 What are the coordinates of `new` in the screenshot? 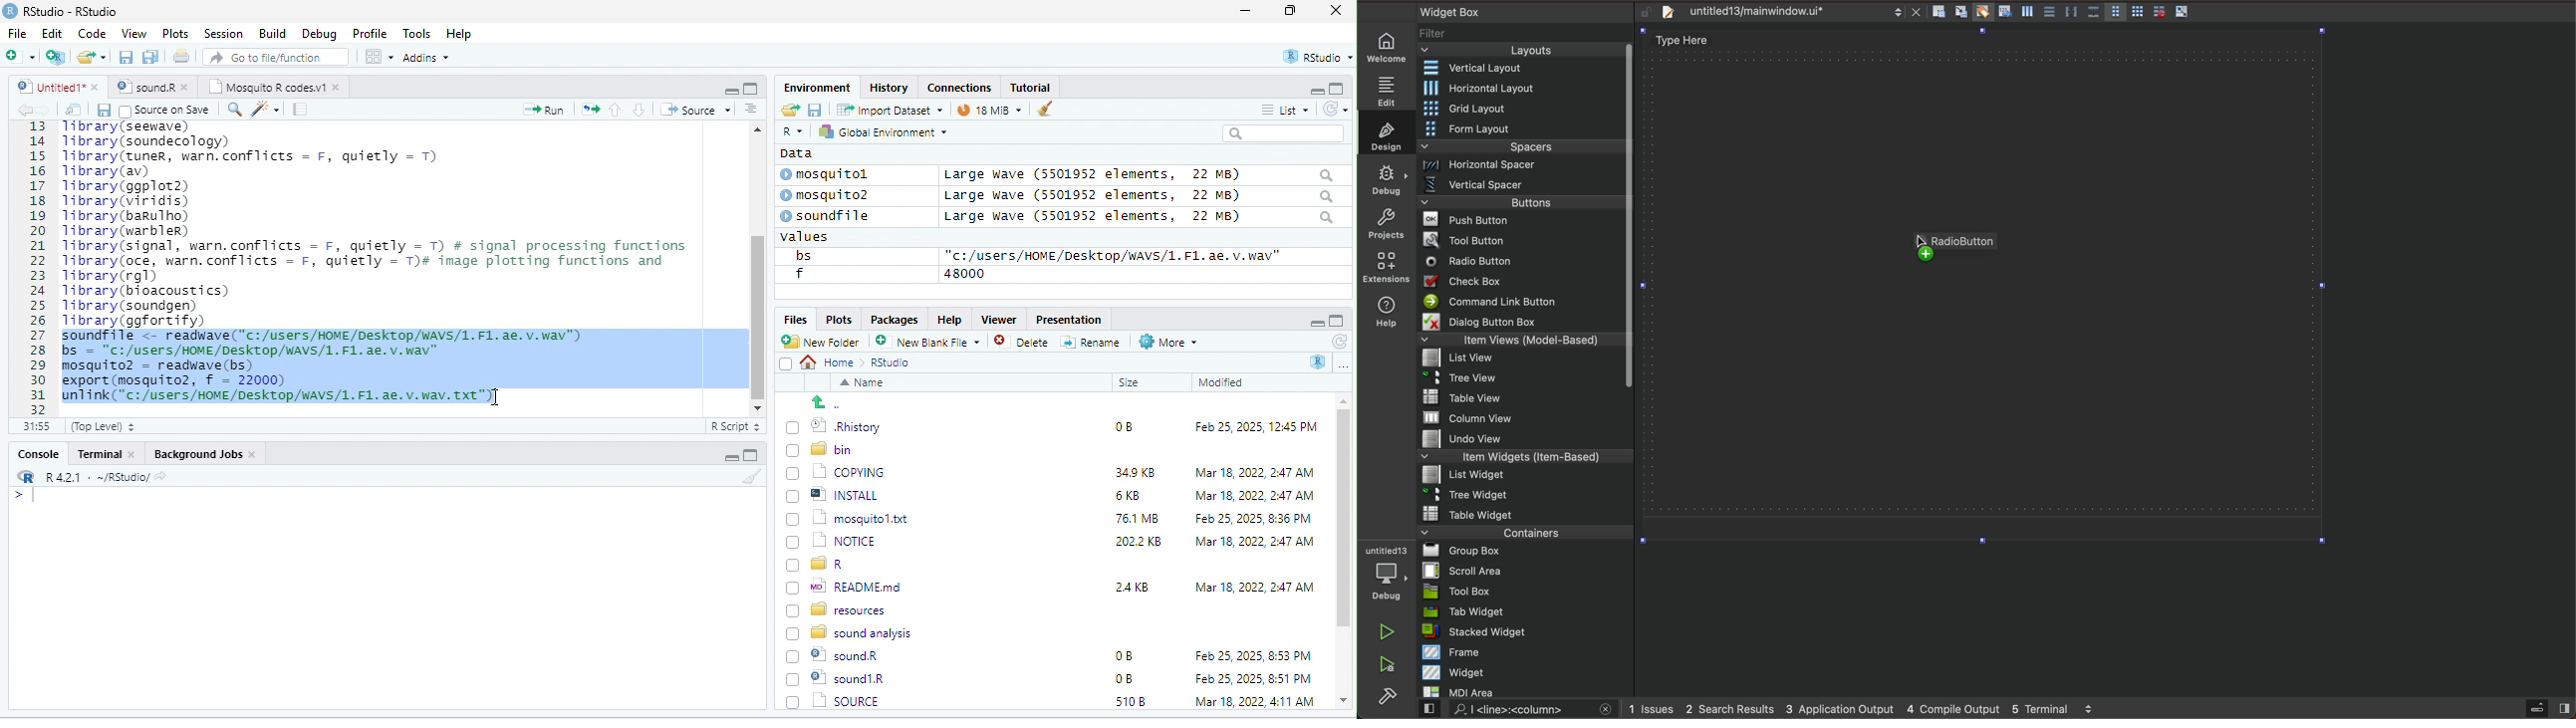 It's located at (20, 55).